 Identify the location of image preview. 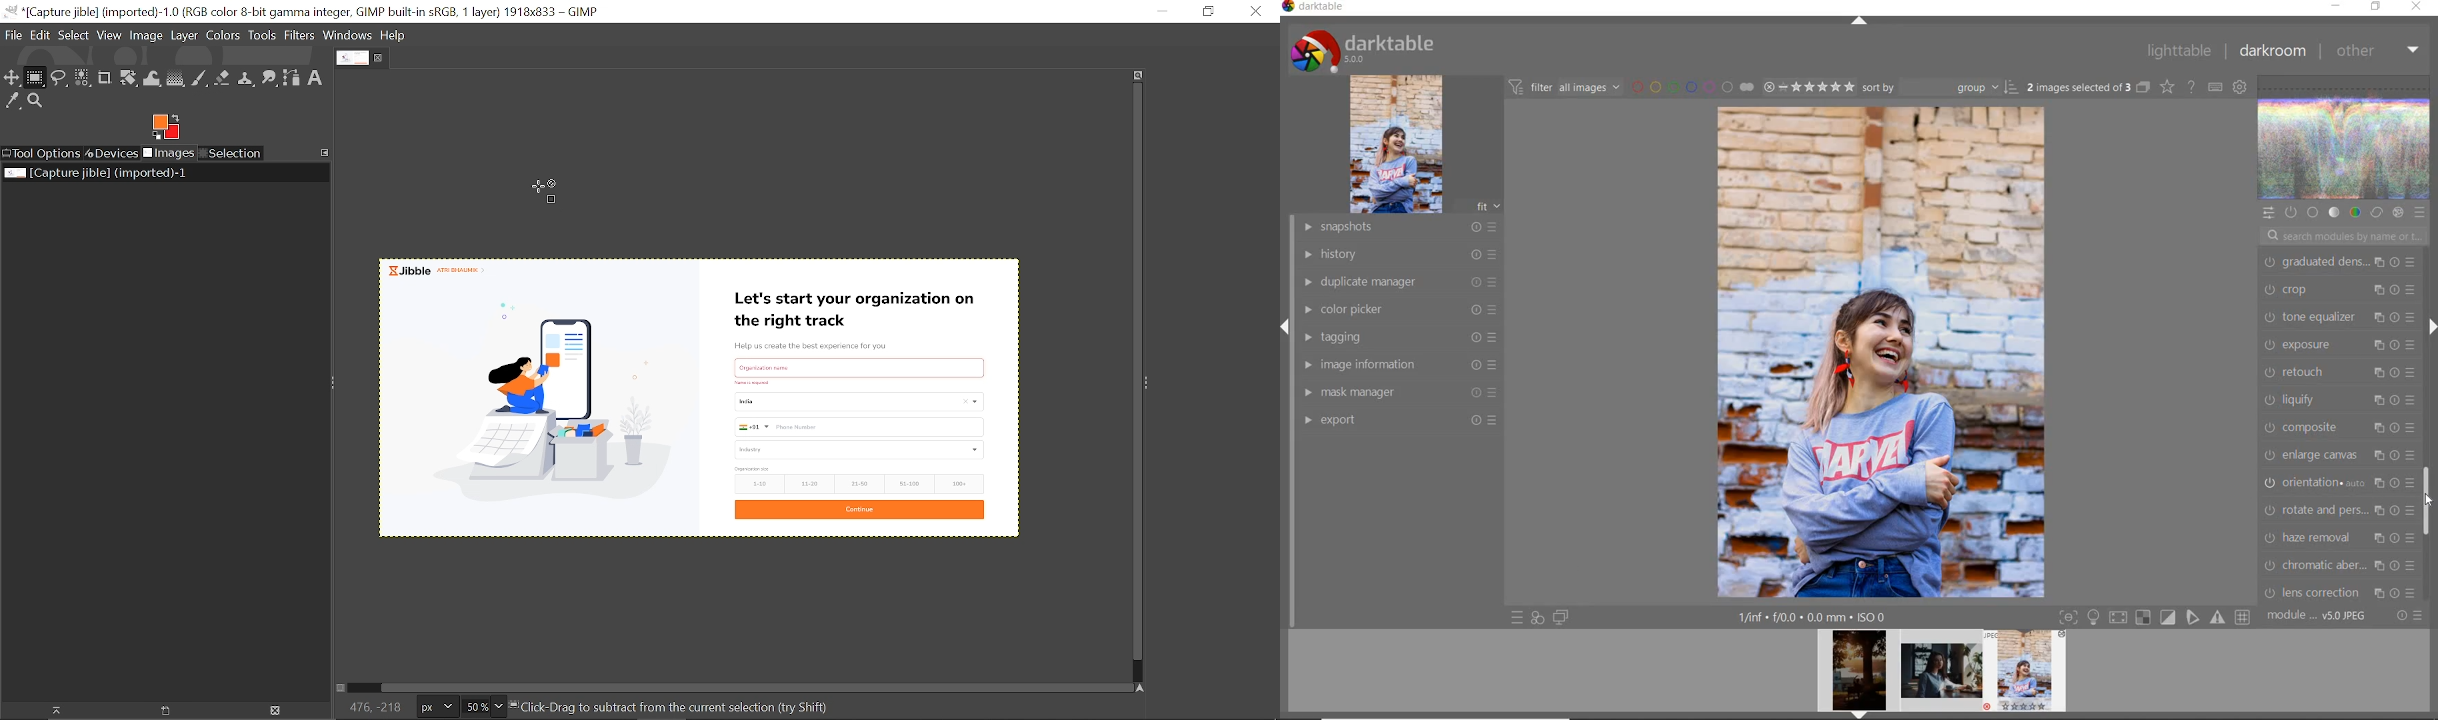
(1942, 674).